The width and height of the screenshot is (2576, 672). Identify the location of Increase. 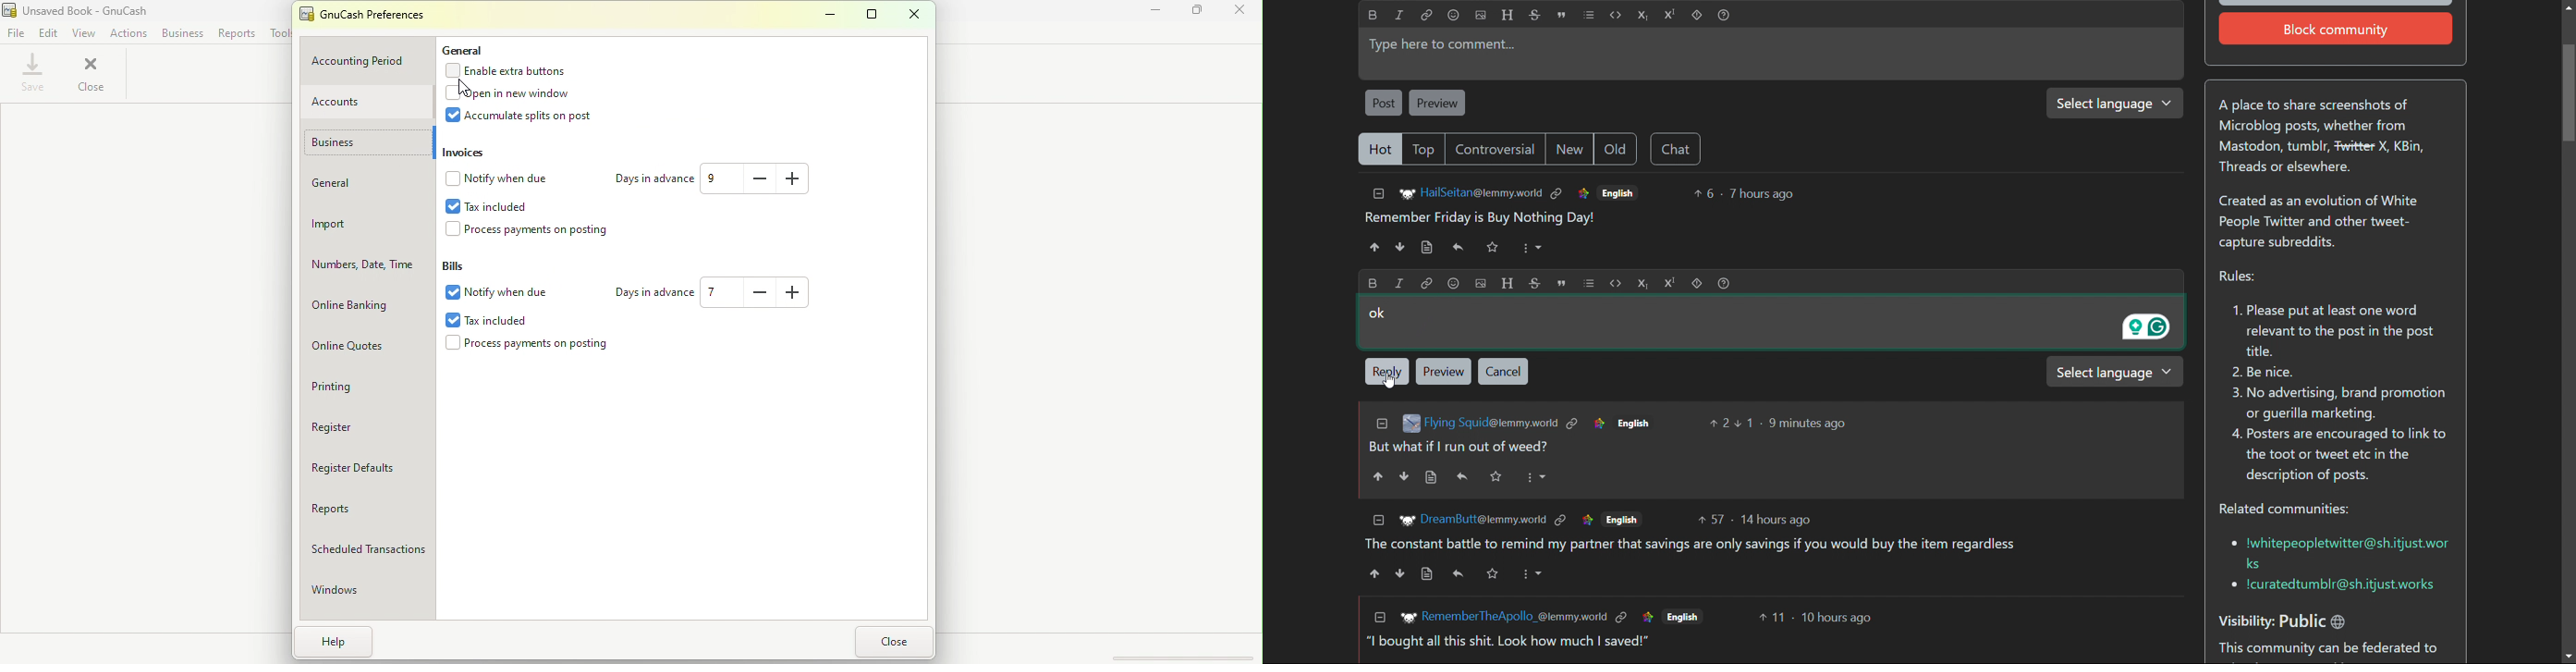
(788, 179).